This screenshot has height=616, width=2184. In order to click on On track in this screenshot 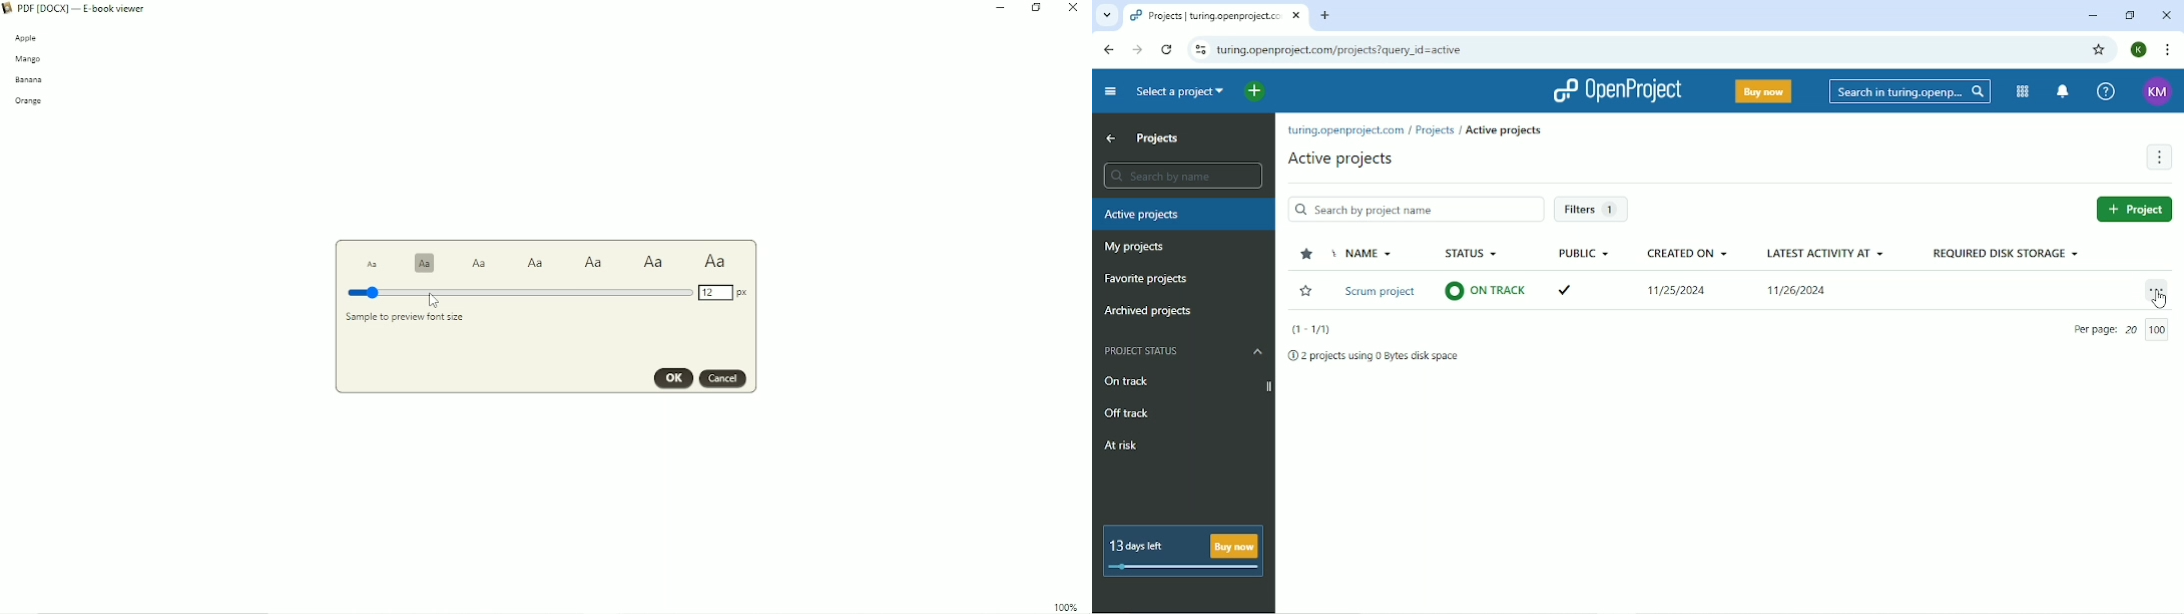, I will do `click(1187, 383)`.